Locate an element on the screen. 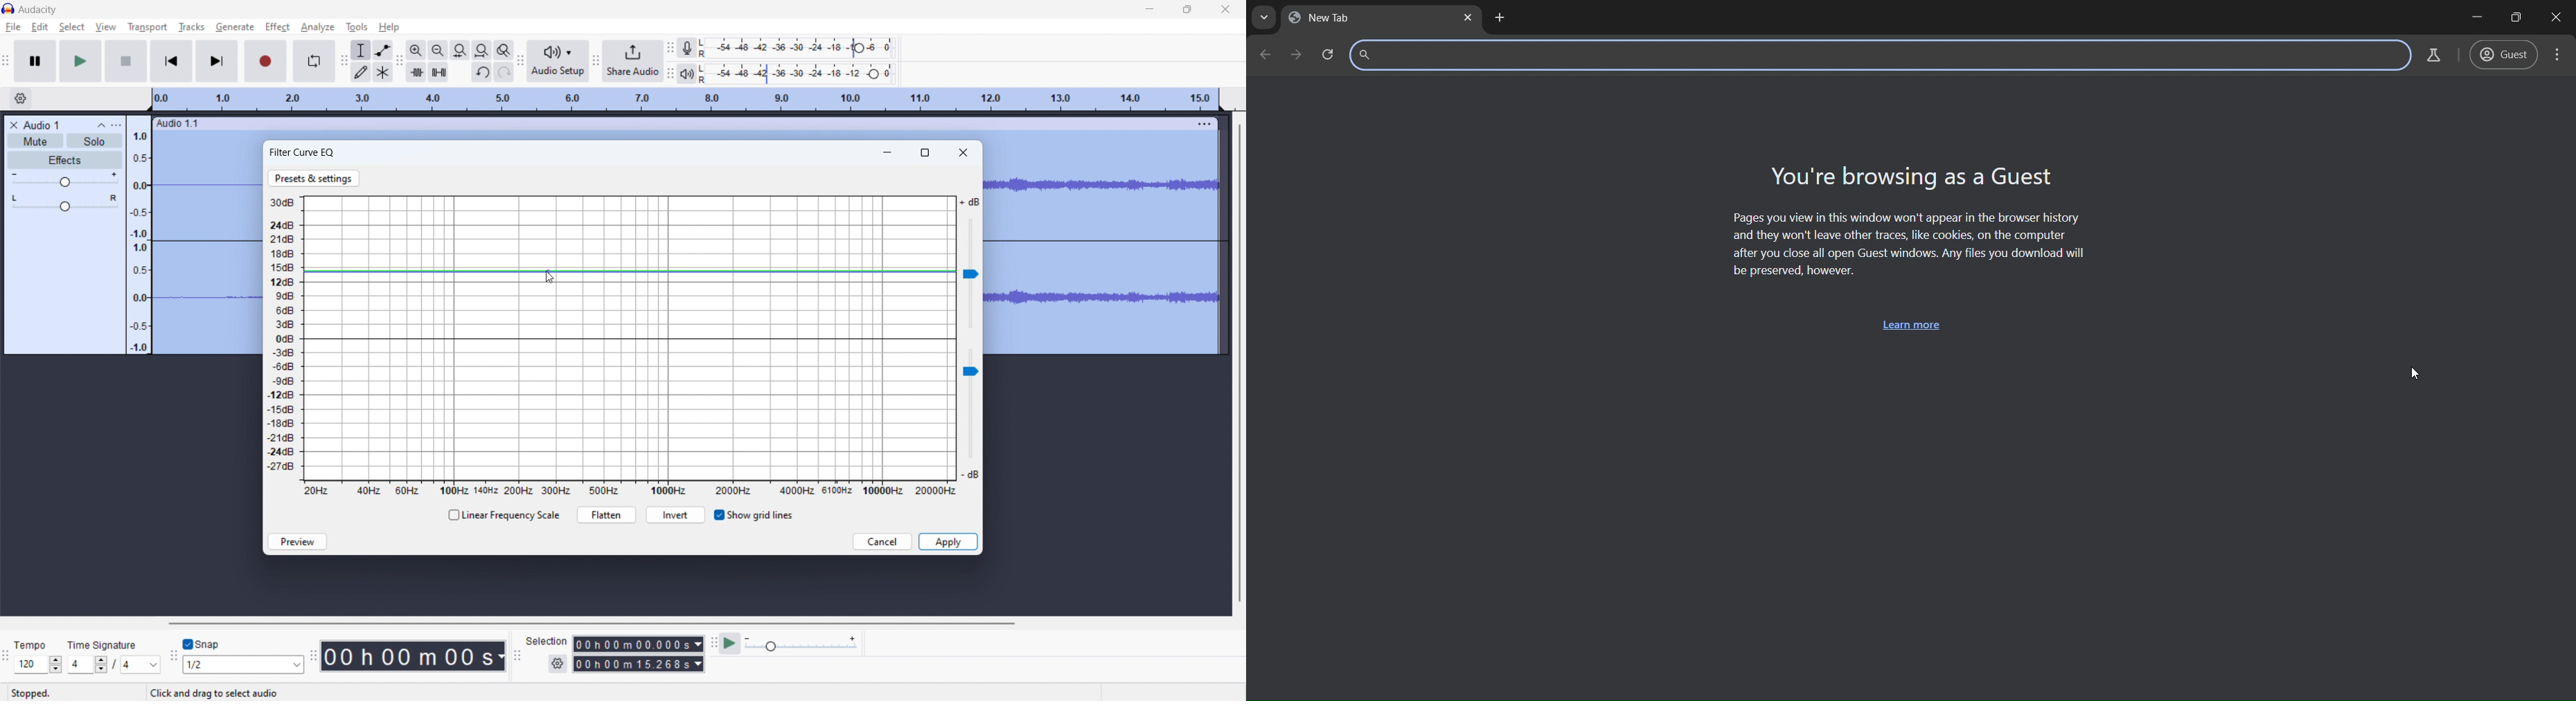 This screenshot has height=728, width=2576. time signature toolbar is located at coordinates (6, 656).